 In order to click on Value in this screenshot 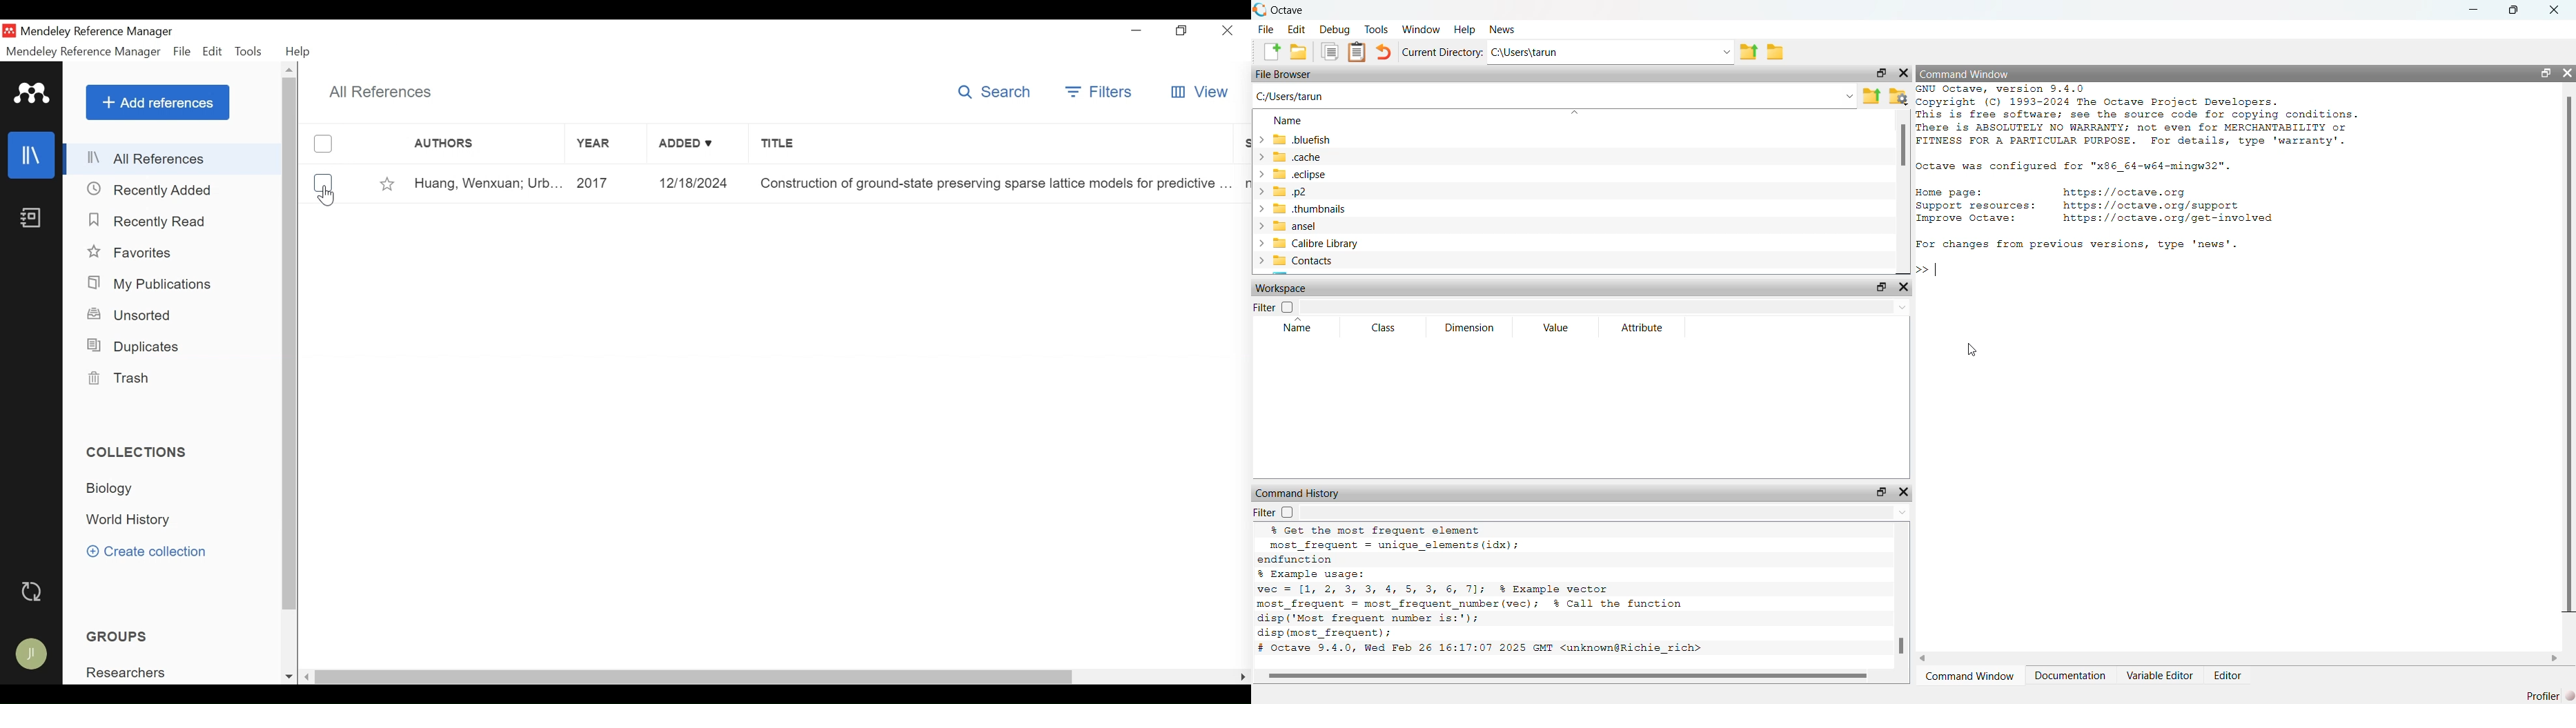, I will do `click(1557, 326)`.